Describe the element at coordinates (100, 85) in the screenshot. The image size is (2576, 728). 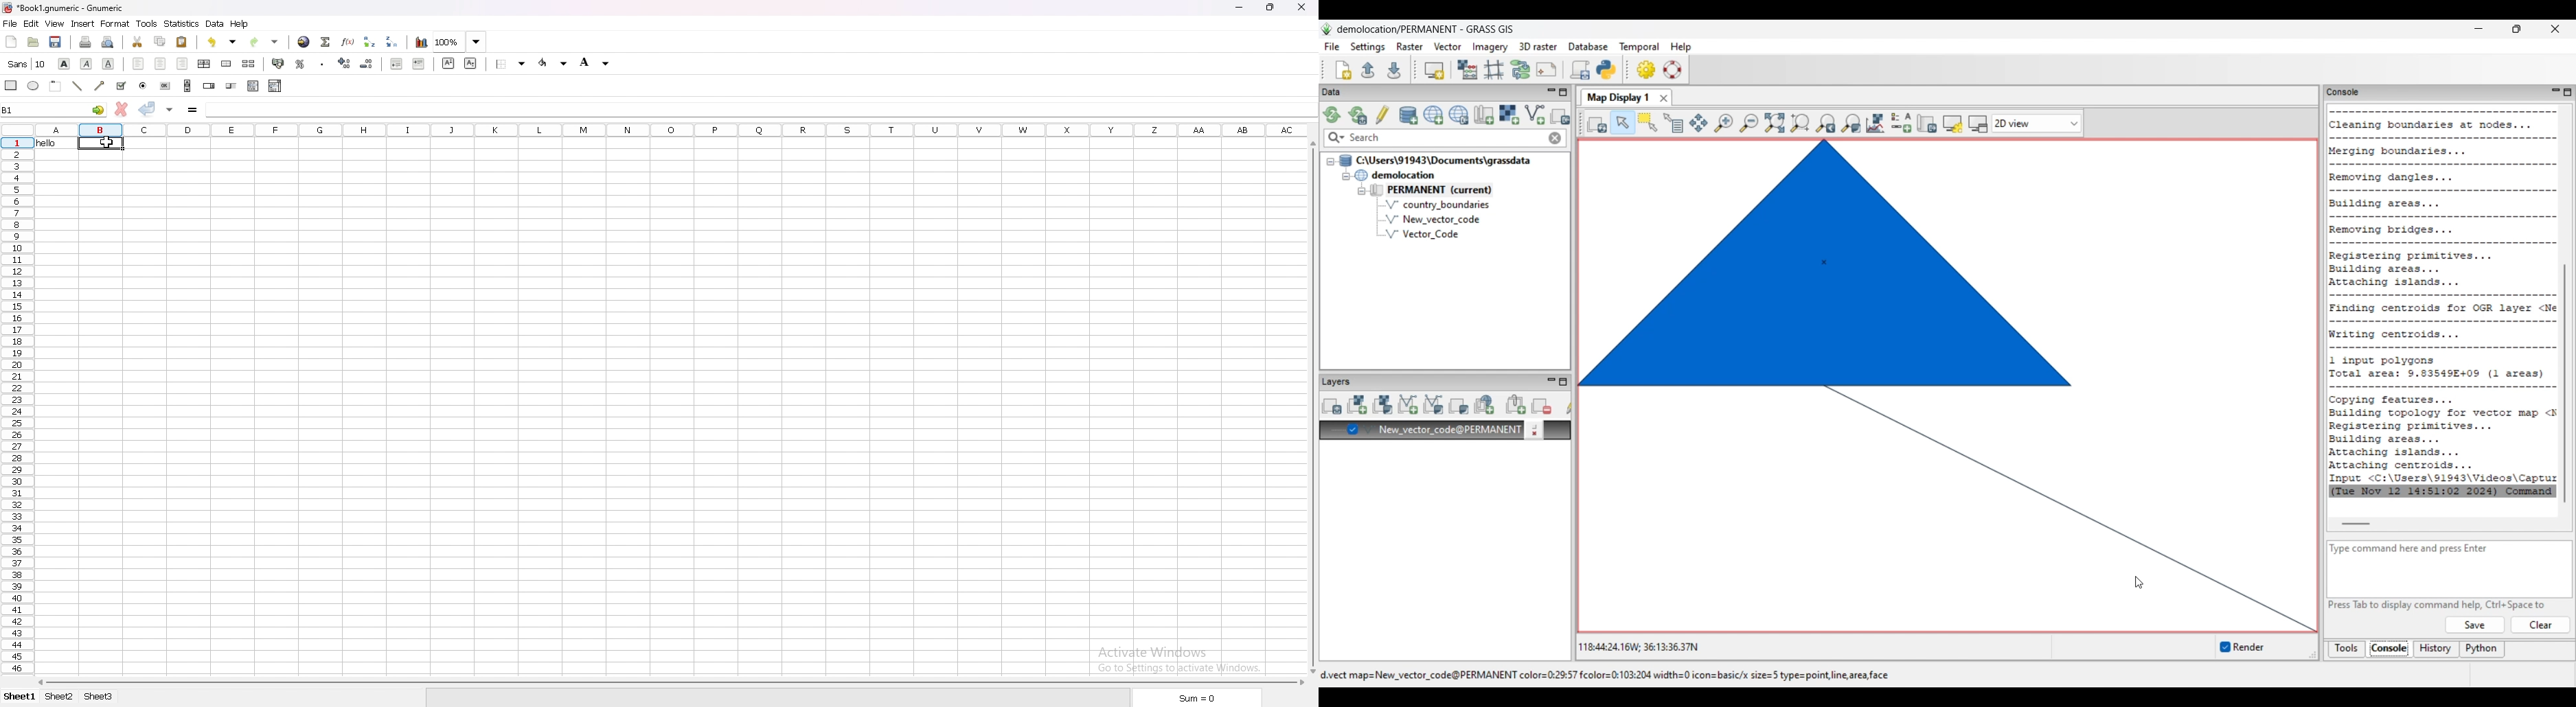
I see `arrow object` at that location.